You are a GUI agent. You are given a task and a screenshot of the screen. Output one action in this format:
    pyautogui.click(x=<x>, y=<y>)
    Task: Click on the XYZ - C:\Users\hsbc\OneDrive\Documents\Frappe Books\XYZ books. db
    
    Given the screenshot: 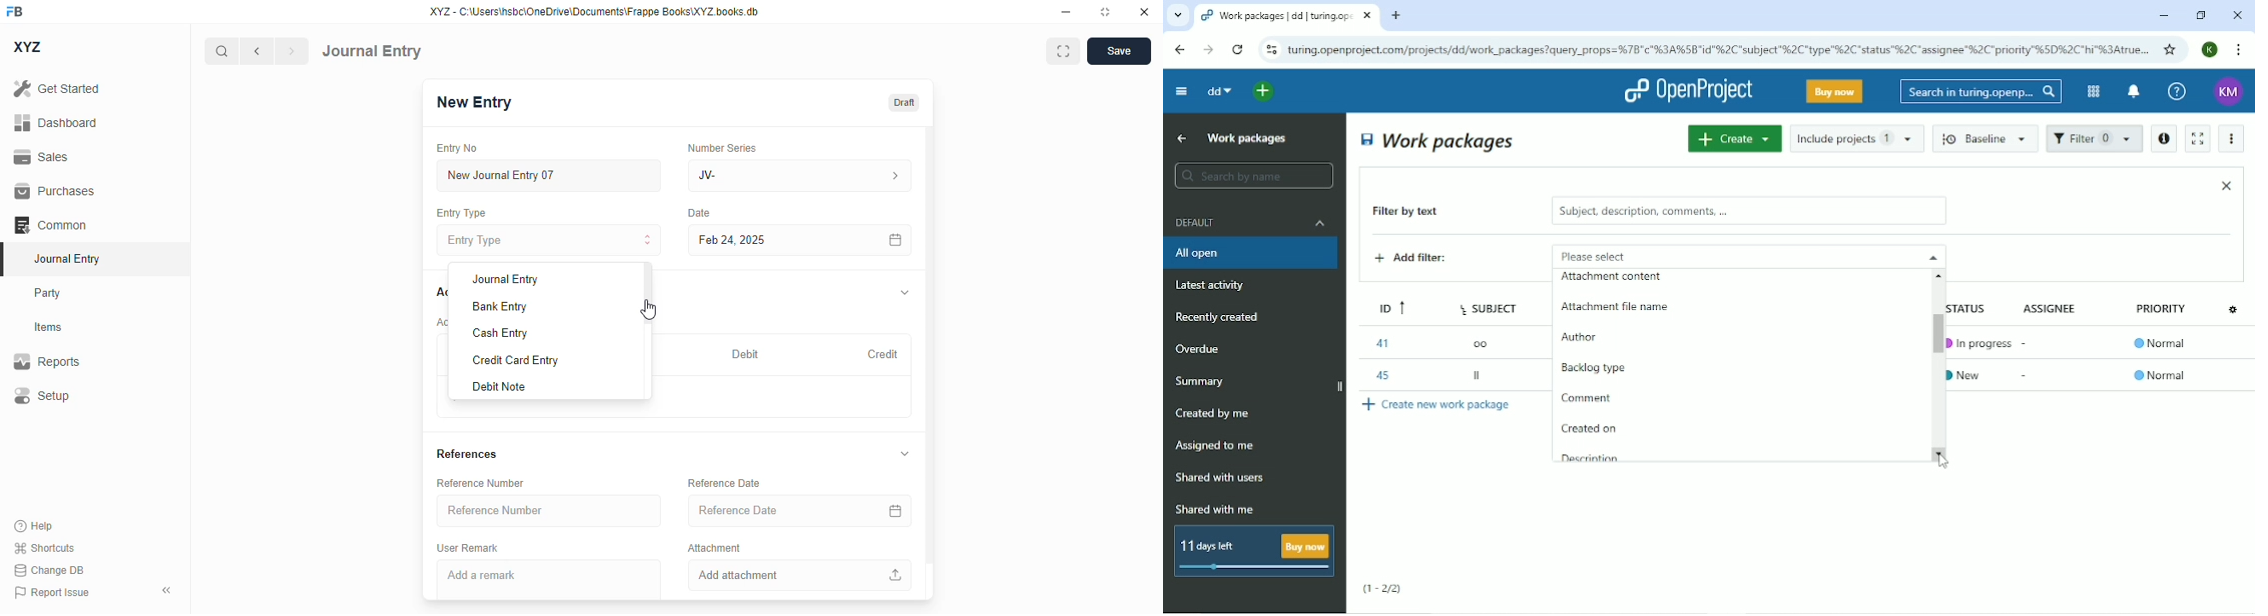 What is the action you would take?
    pyautogui.click(x=594, y=12)
    